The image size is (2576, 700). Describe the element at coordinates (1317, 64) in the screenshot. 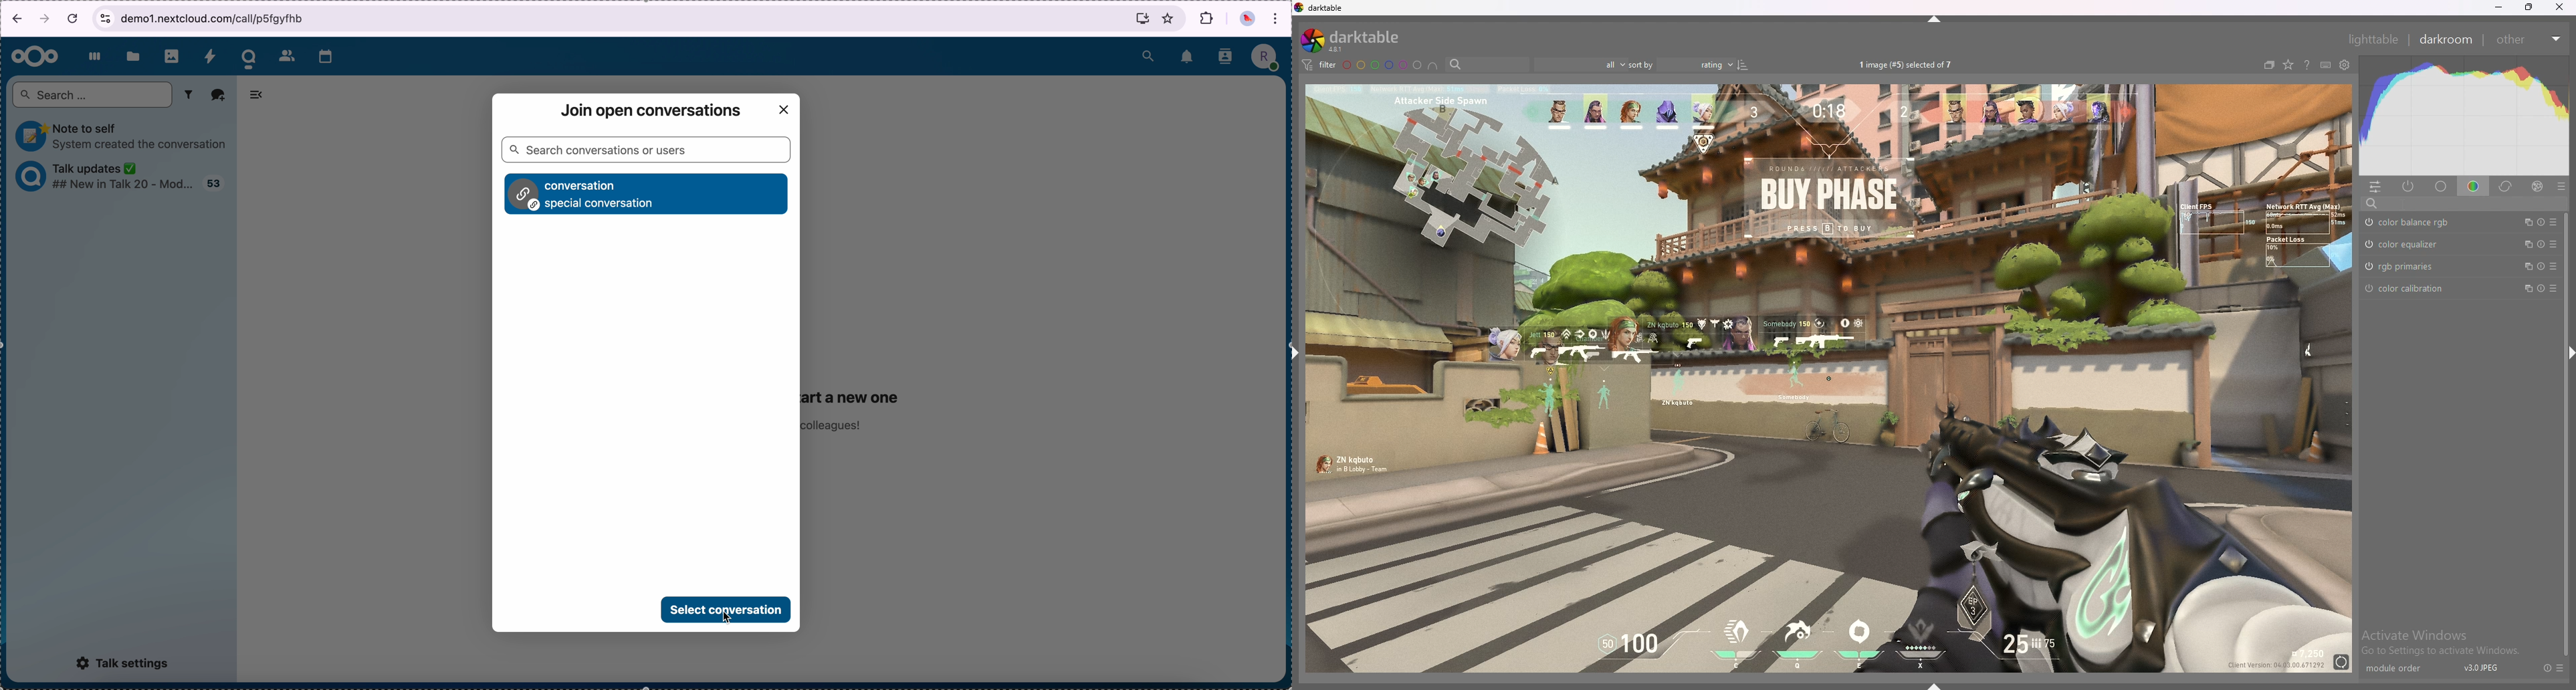

I see `filter` at that location.